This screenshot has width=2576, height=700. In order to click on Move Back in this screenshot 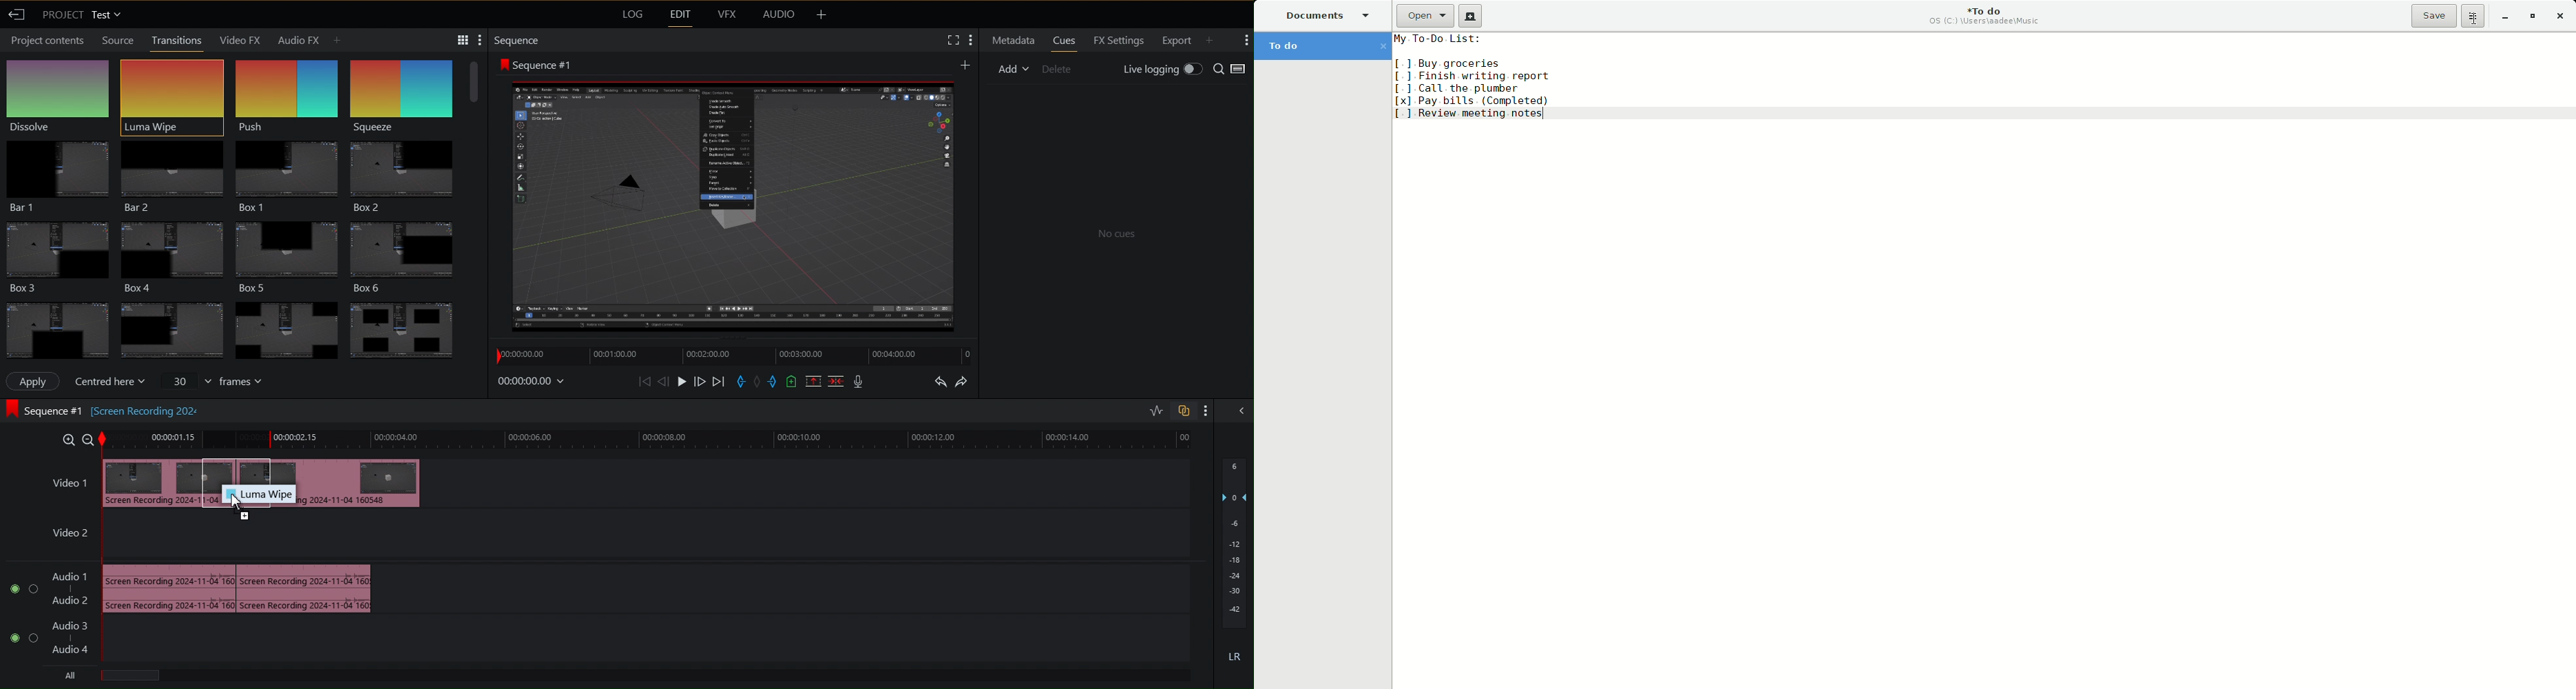, I will do `click(664, 382)`.